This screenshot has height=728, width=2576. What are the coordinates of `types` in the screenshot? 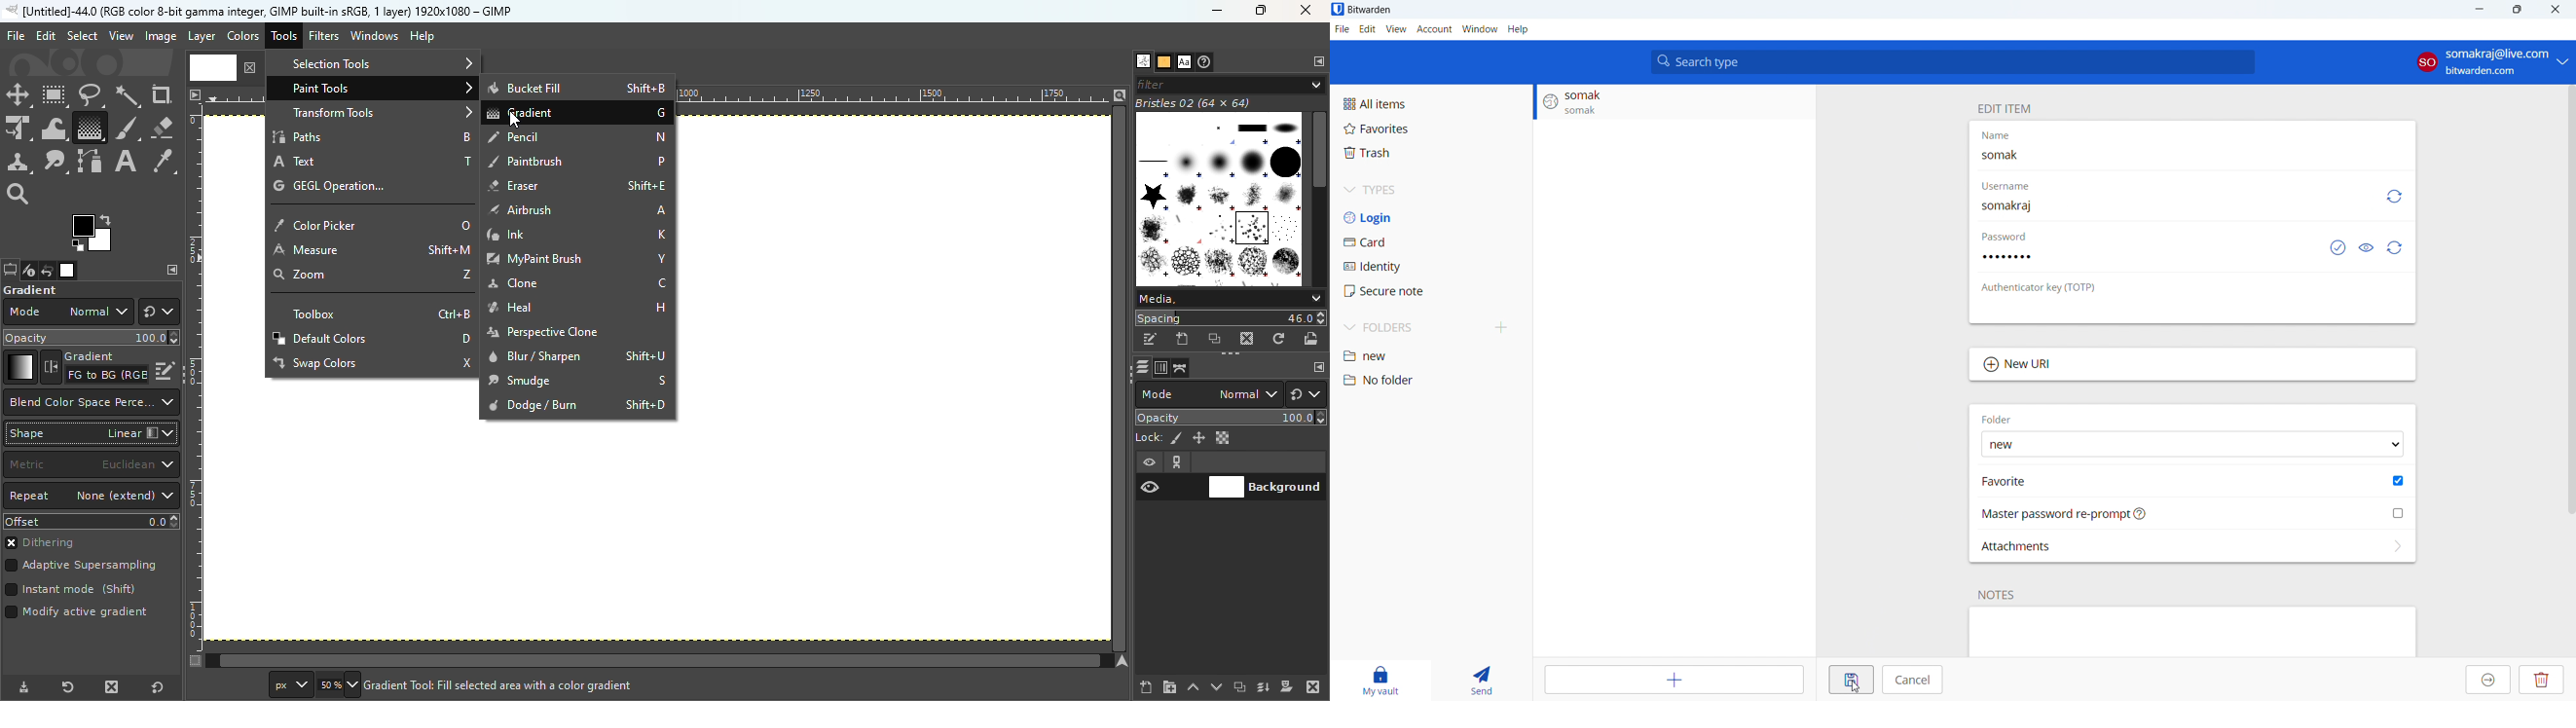 It's located at (1431, 190).